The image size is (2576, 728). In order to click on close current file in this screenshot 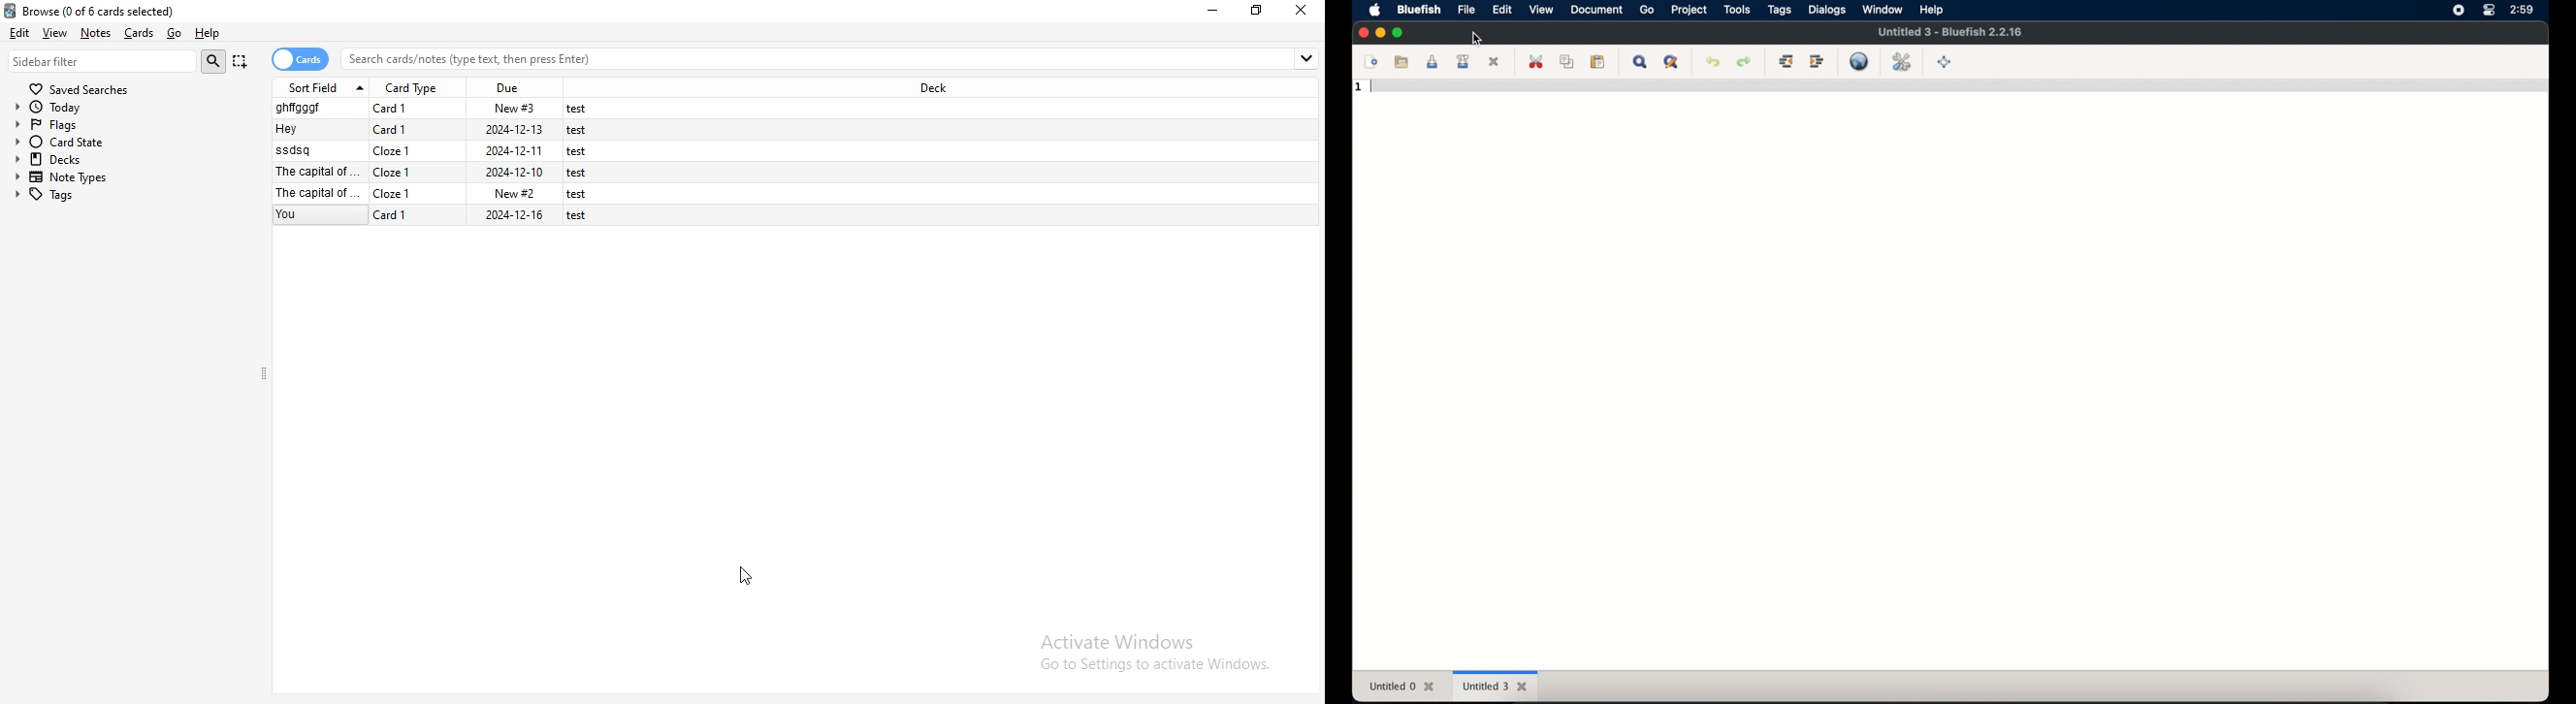, I will do `click(1494, 61)`.